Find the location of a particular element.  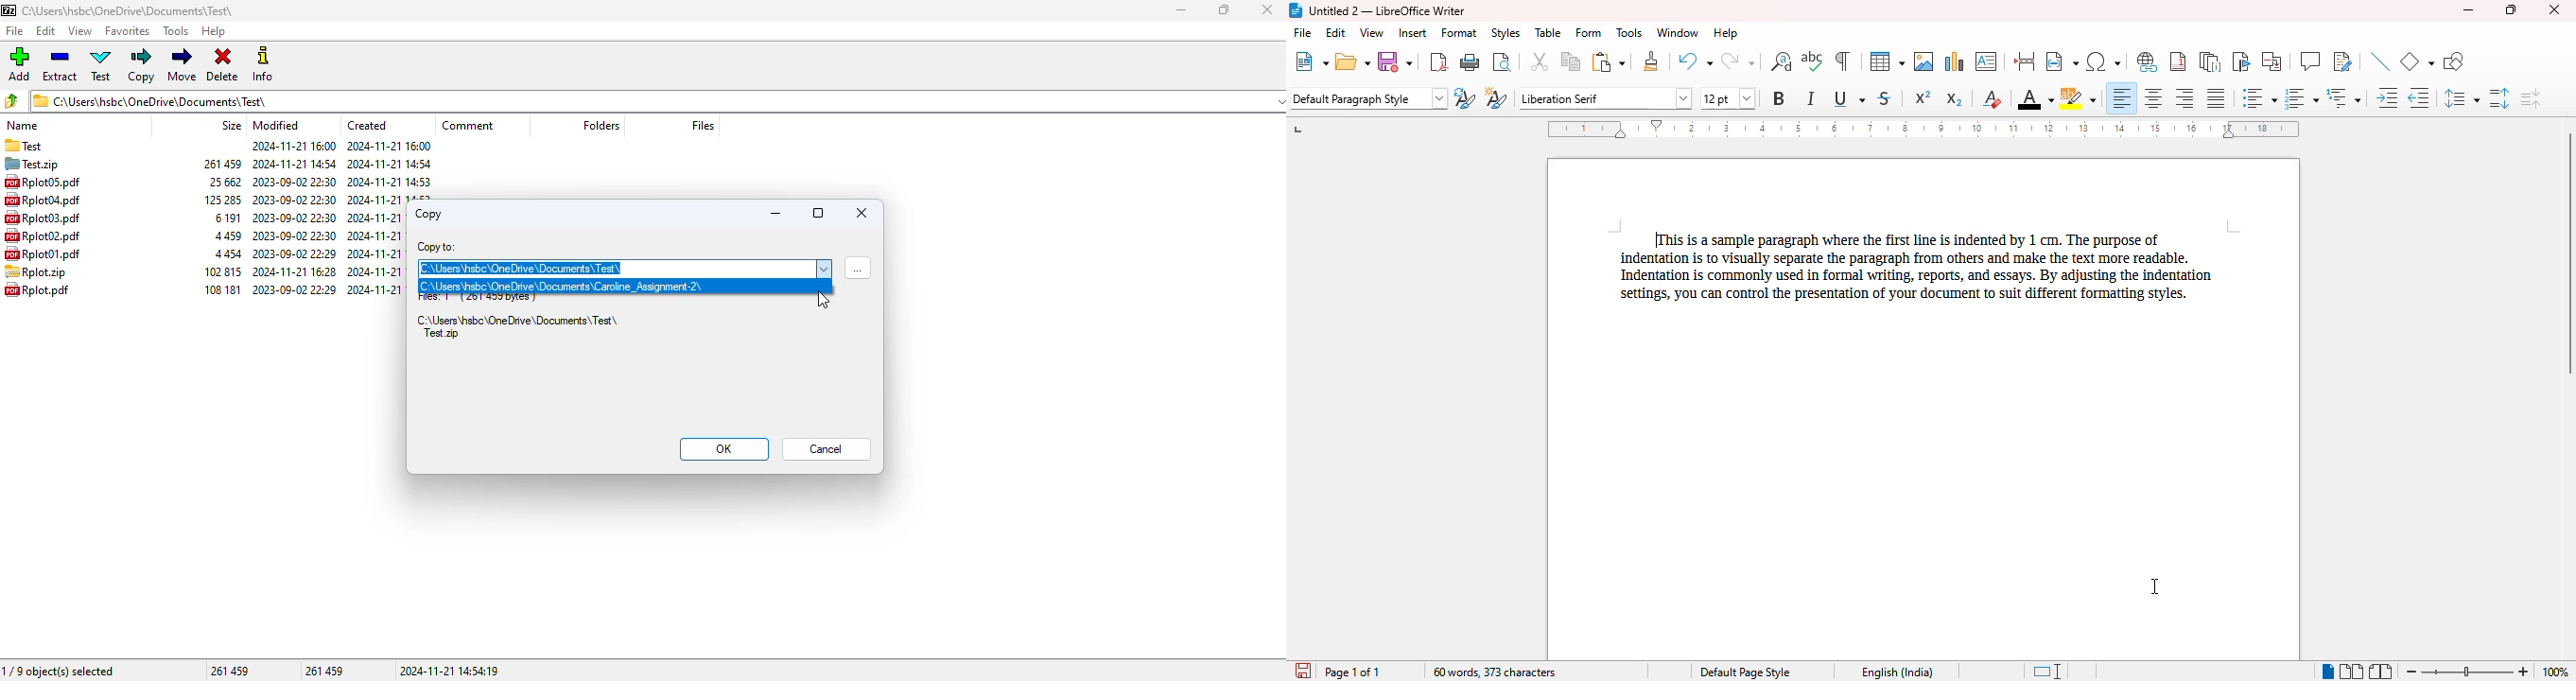

modified date & time is located at coordinates (294, 253).